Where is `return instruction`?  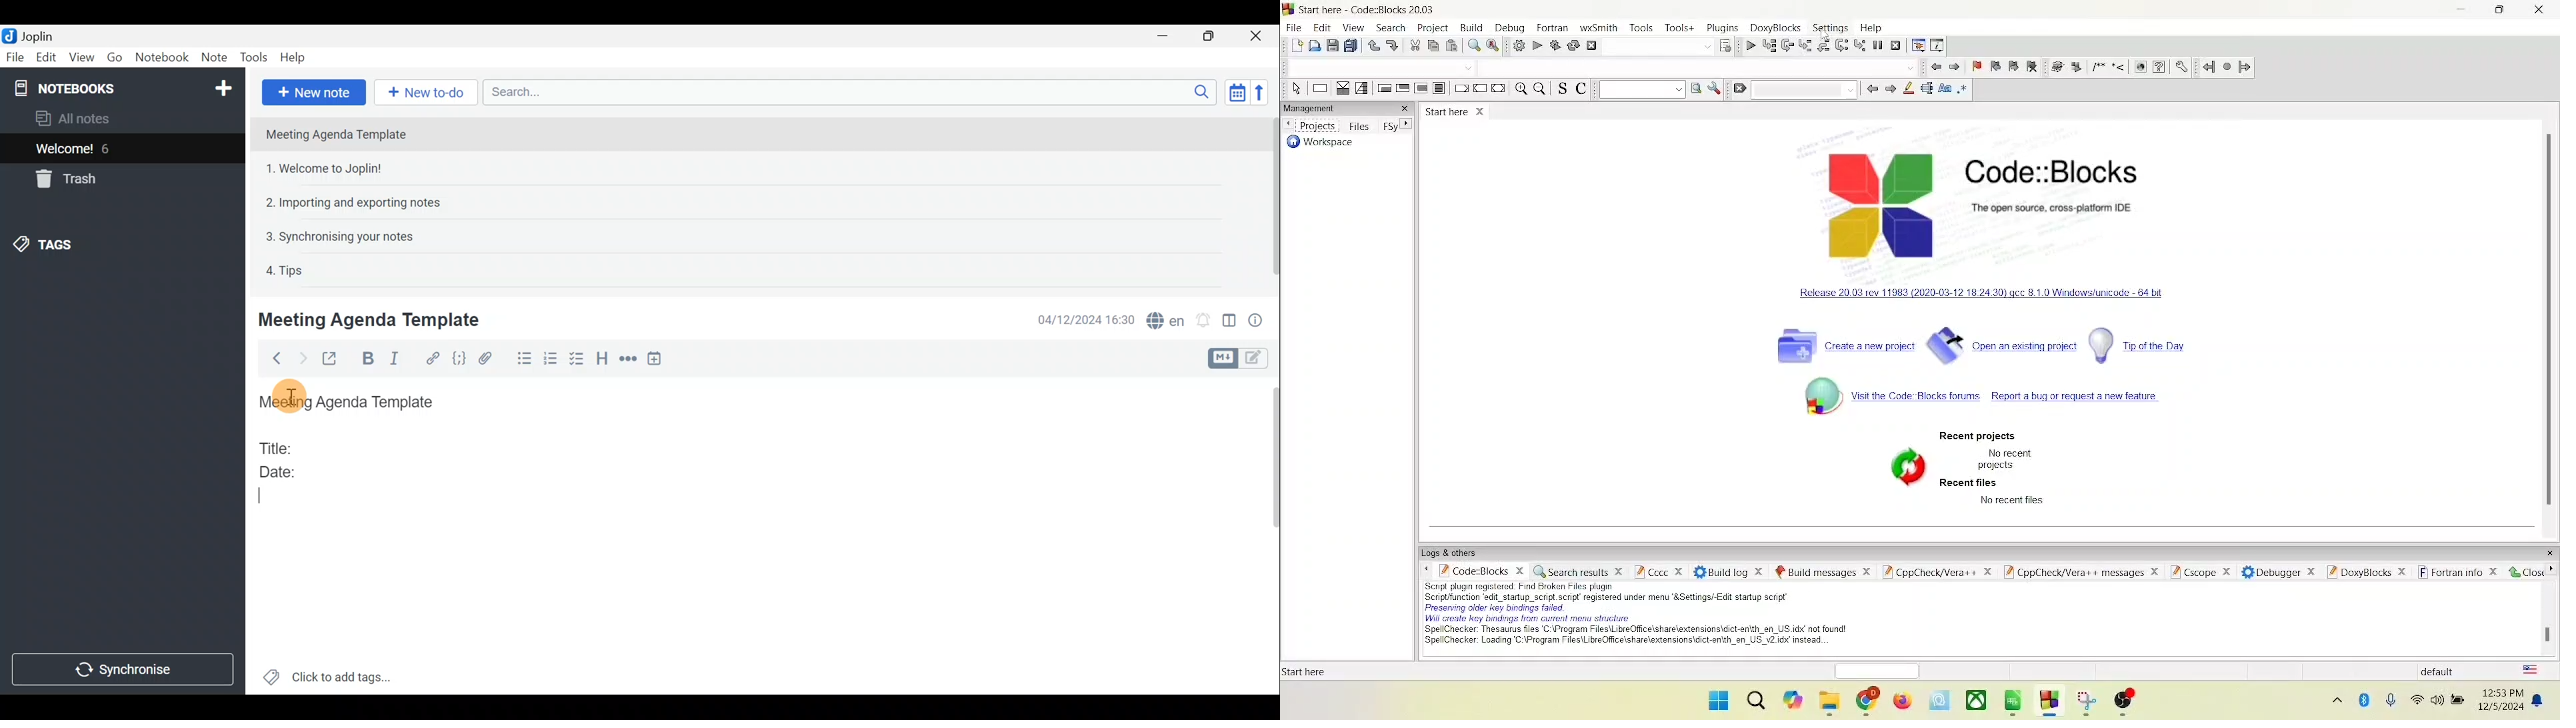
return instruction is located at coordinates (1499, 89).